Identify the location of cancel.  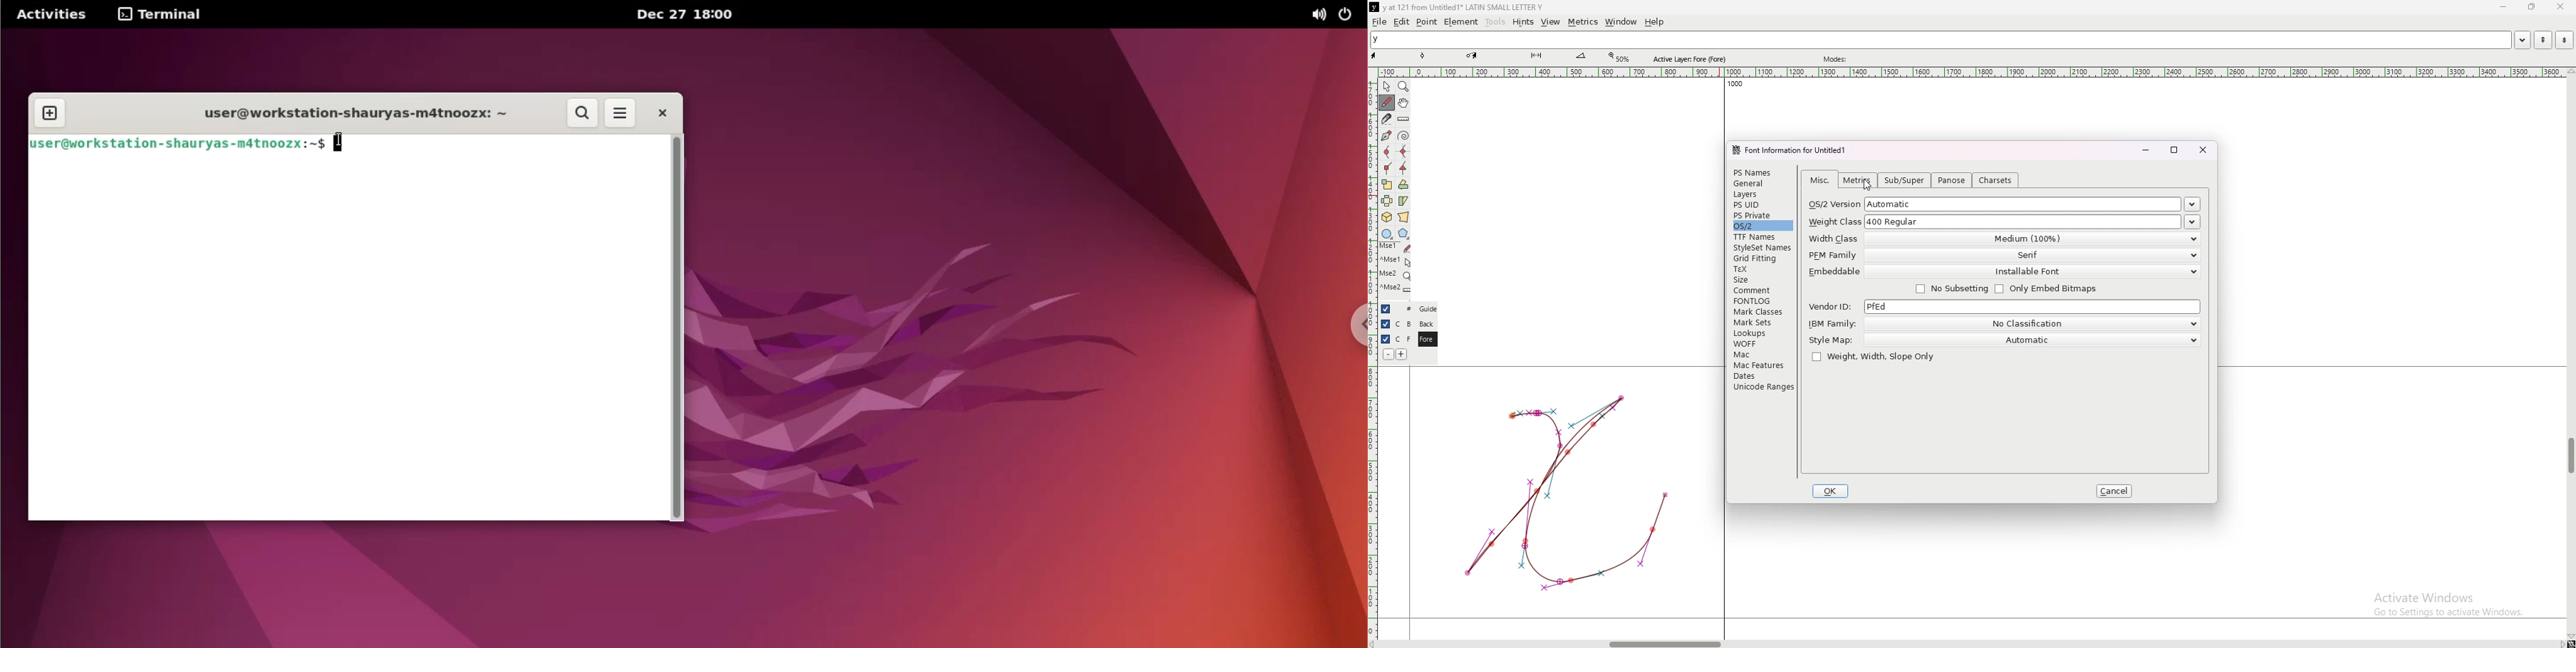
(2114, 491).